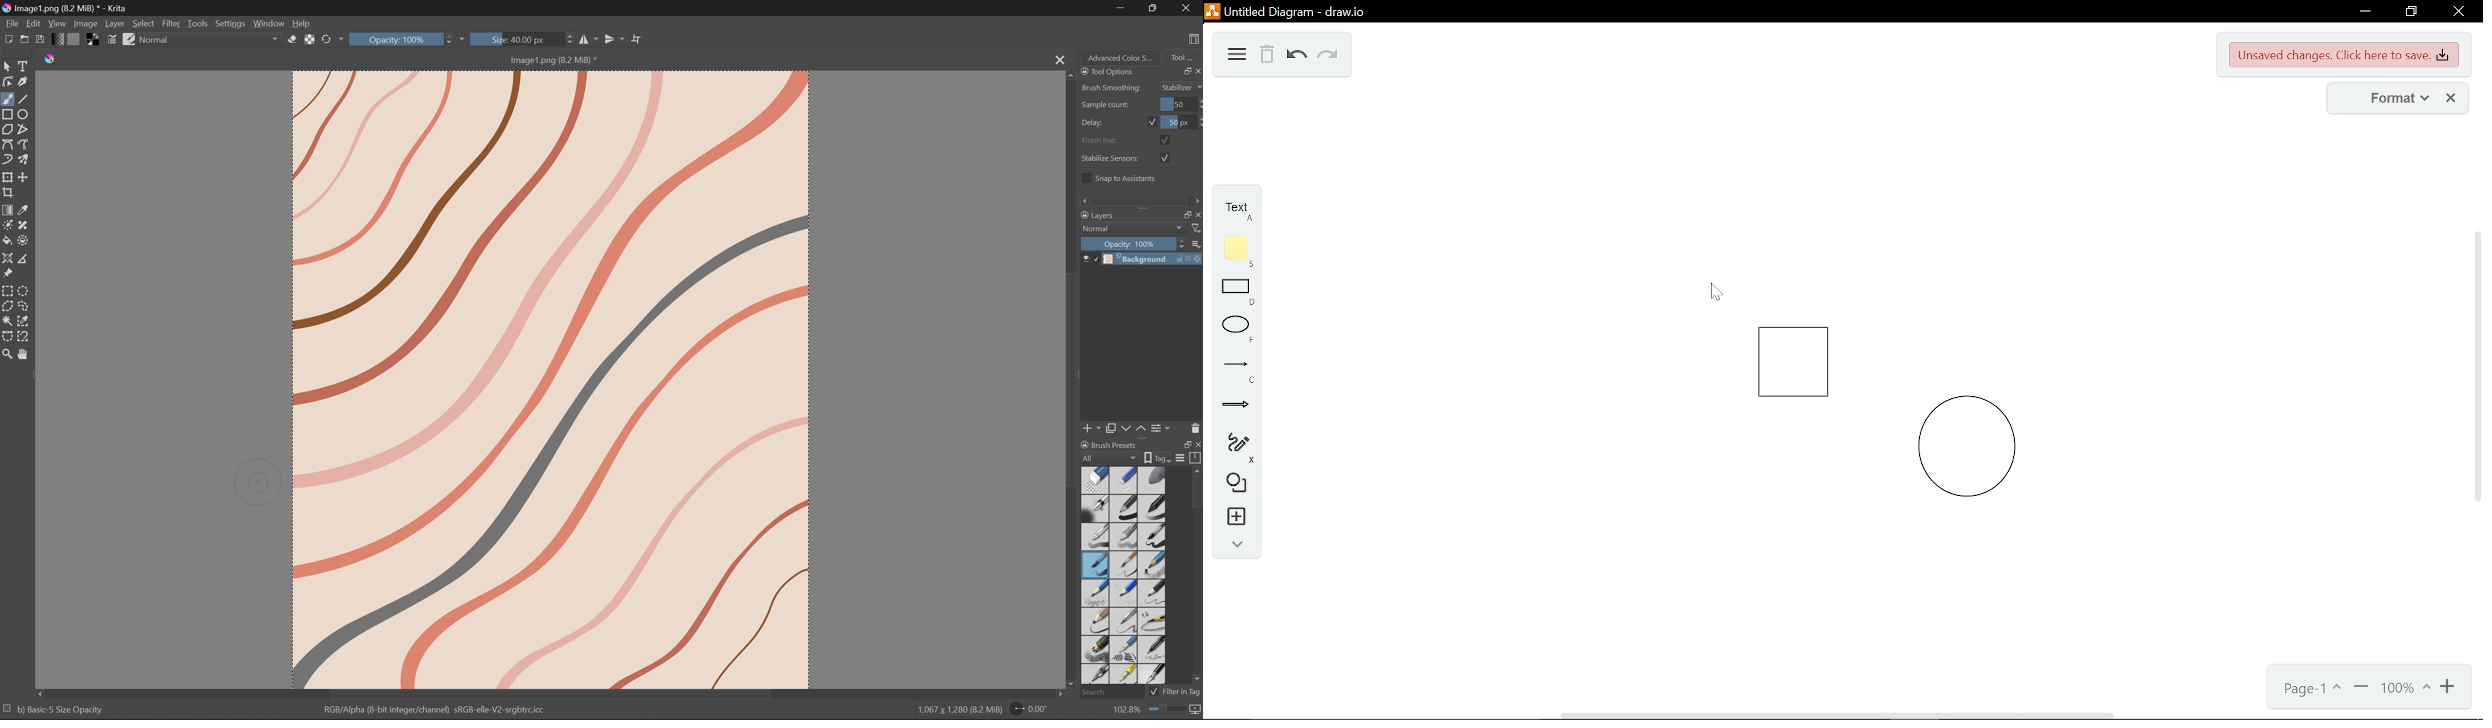 The width and height of the screenshot is (2492, 728). What do you see at coordinates (1230, 448) in the screenshot?
I see `freehand` at bounding box center [1230, 448].